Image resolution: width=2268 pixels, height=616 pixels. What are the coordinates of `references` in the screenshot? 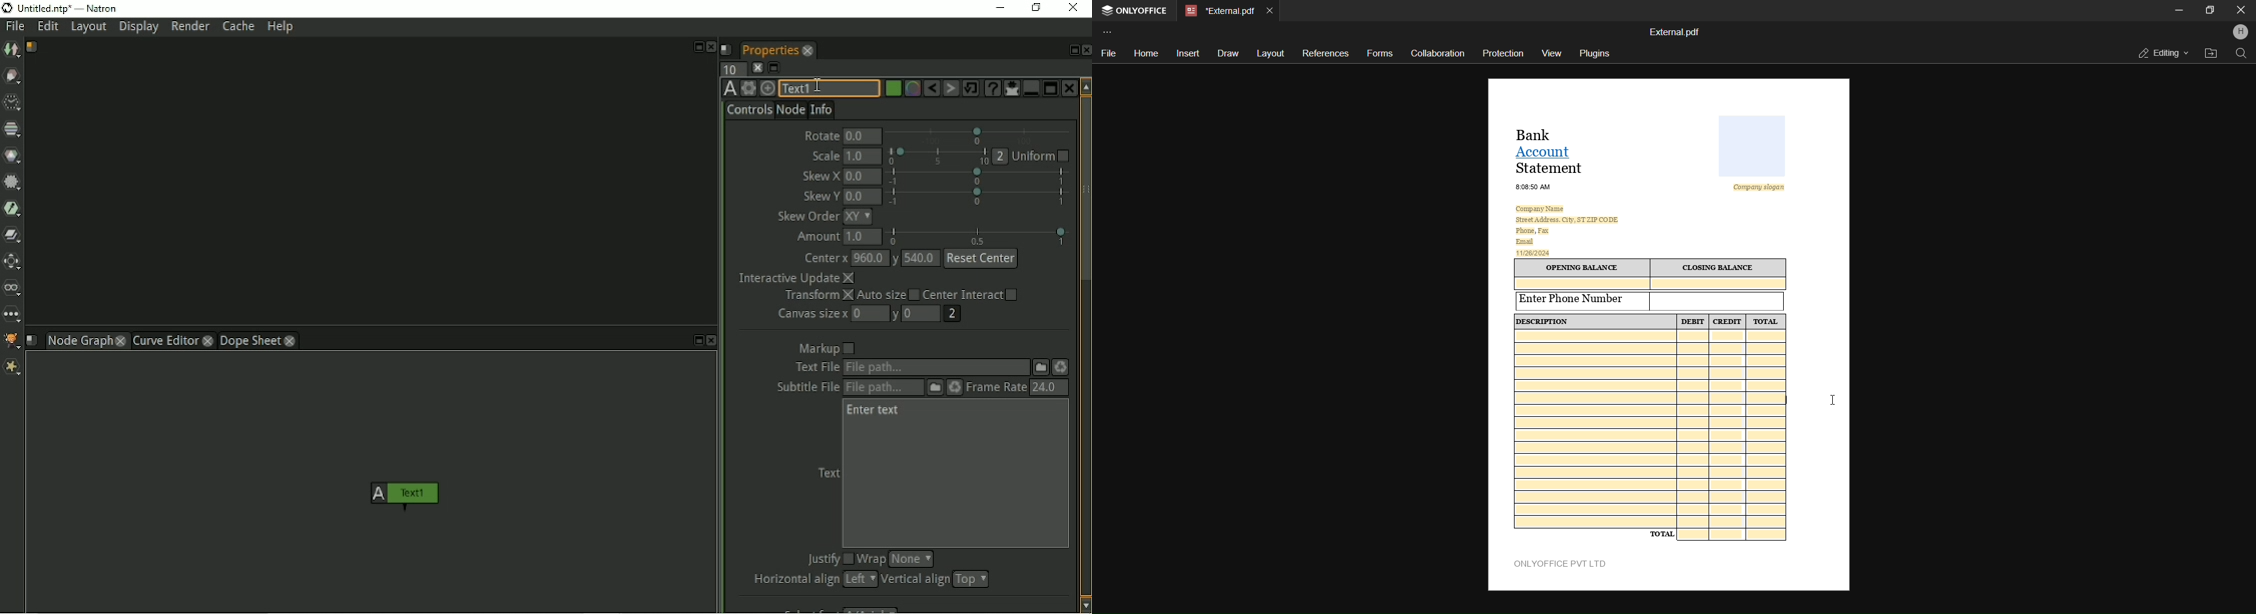 It's located at (1327, 52).